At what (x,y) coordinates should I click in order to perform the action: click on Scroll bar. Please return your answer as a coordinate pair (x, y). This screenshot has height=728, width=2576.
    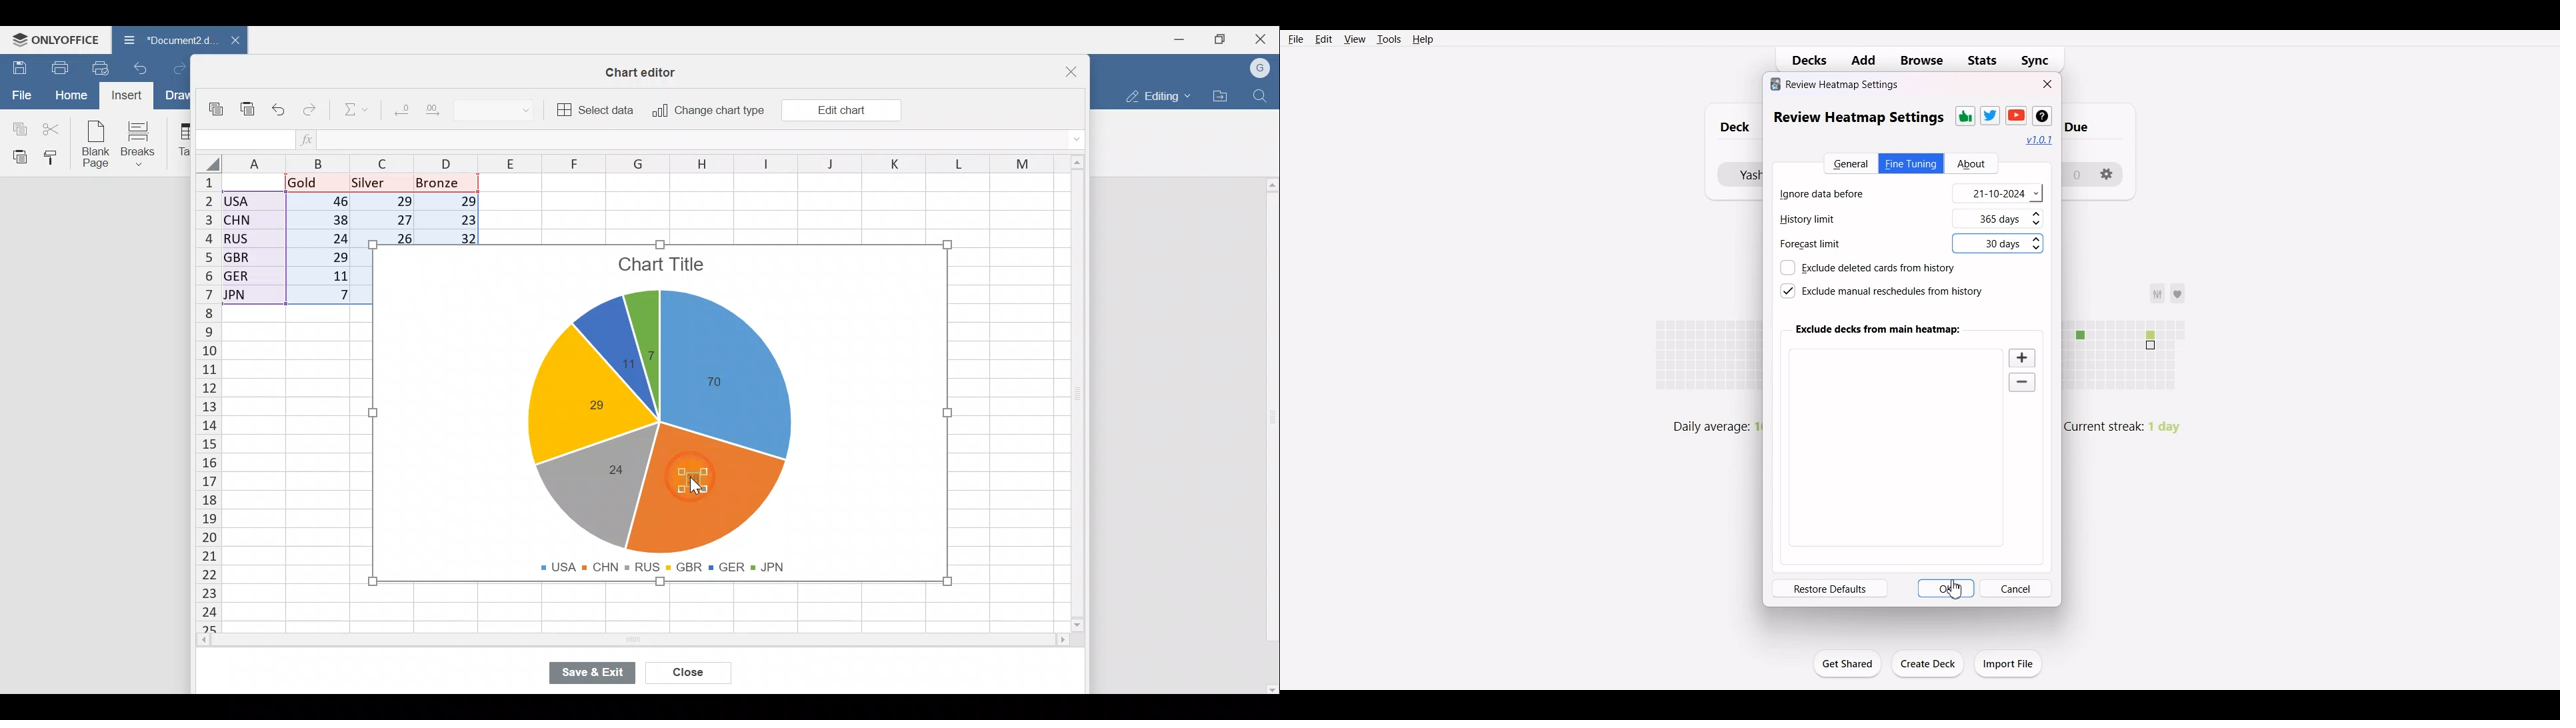
    Looking at the image, I should click on (1083, 397).